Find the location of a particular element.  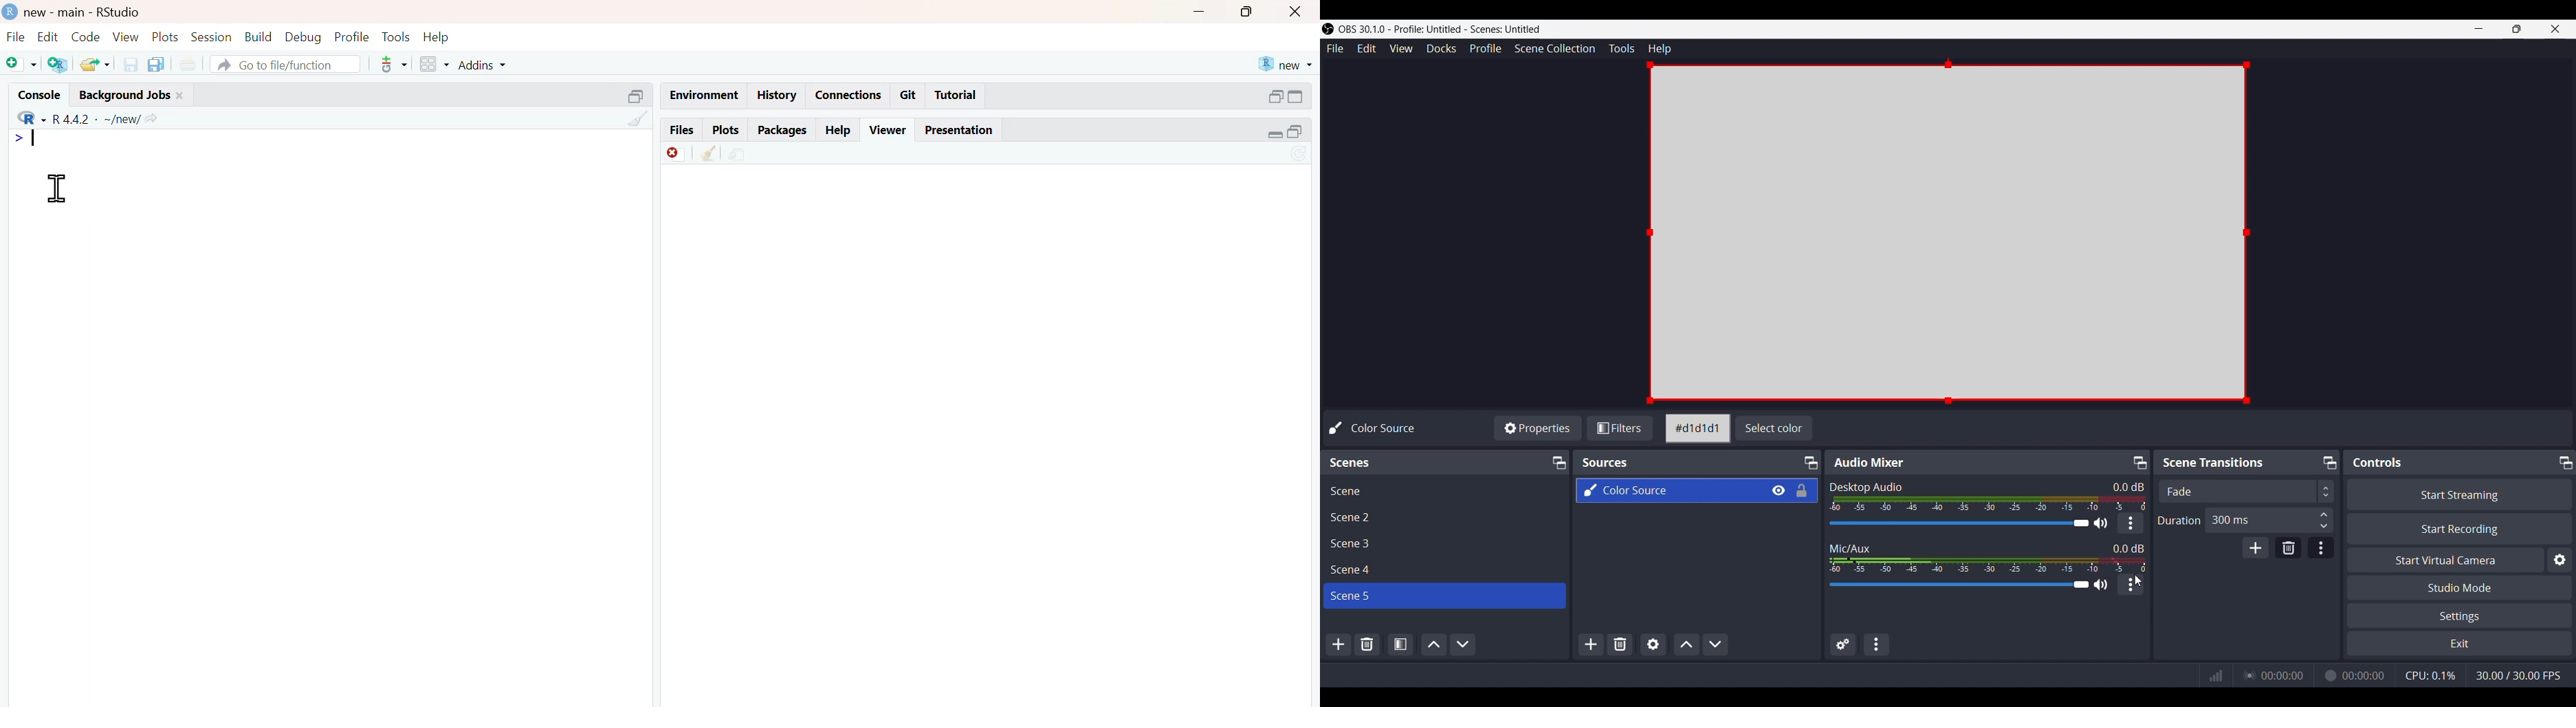

console is located at coordinates (40, 96).